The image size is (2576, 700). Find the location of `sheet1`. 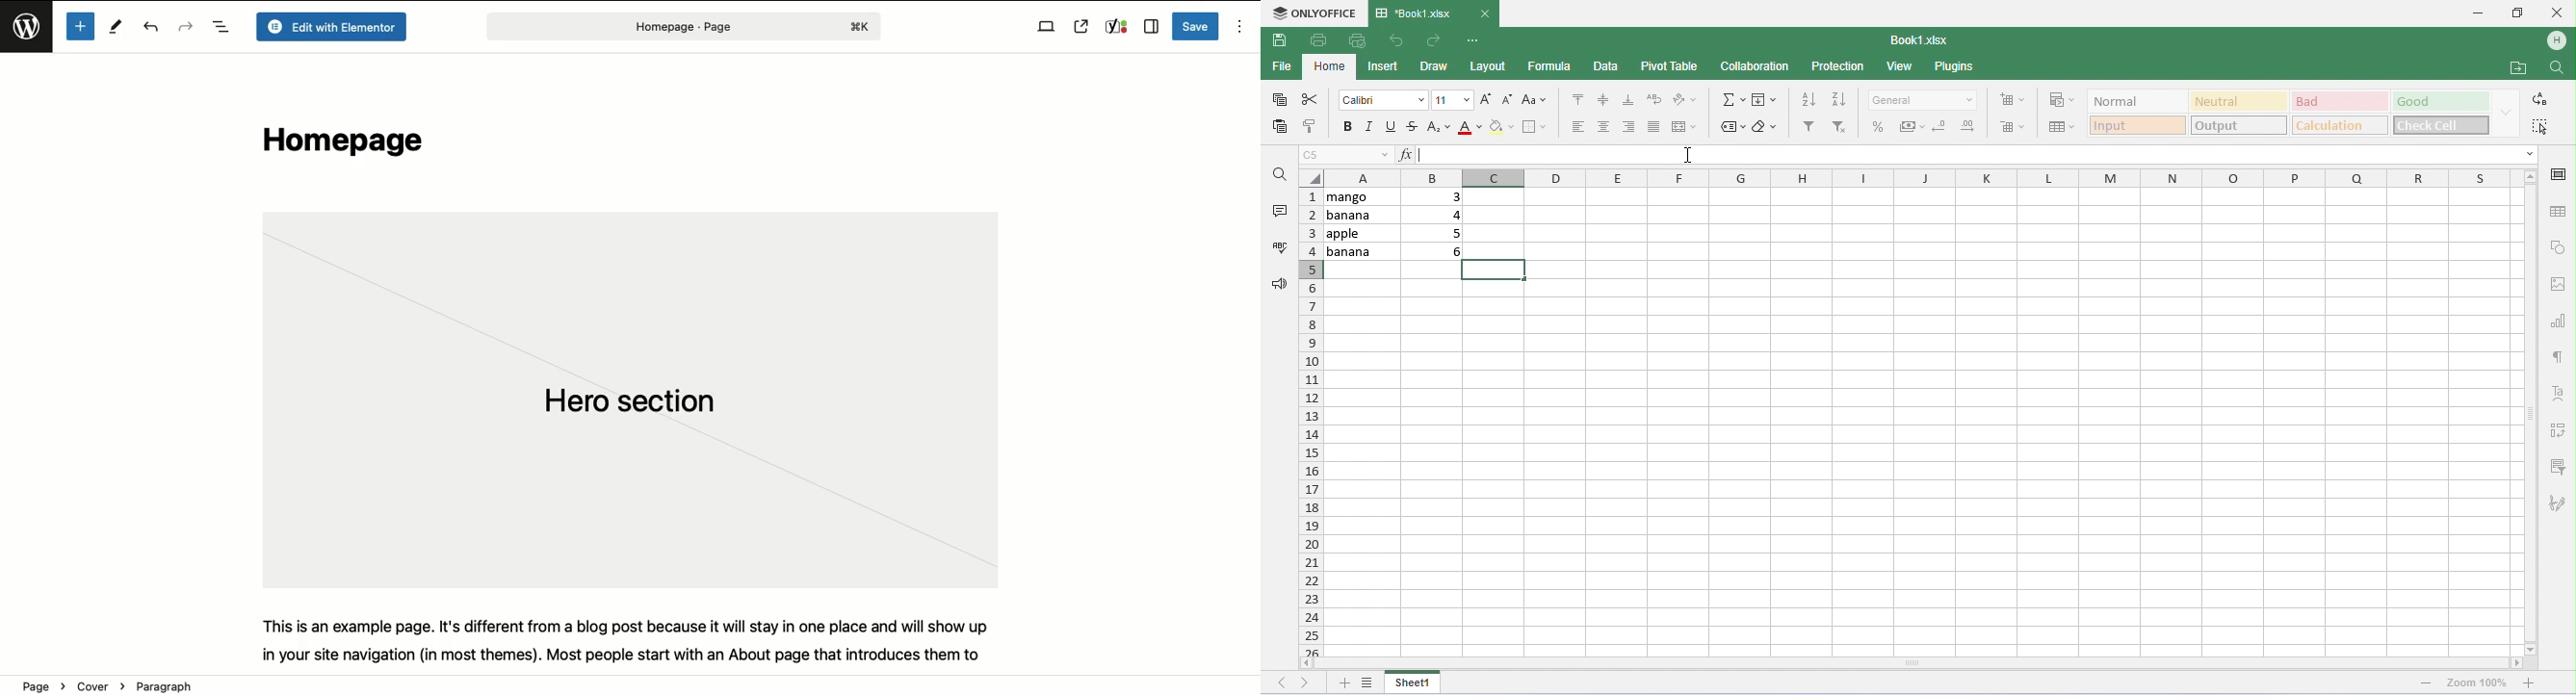

sheet1 is located at coordinates (1415, 682).